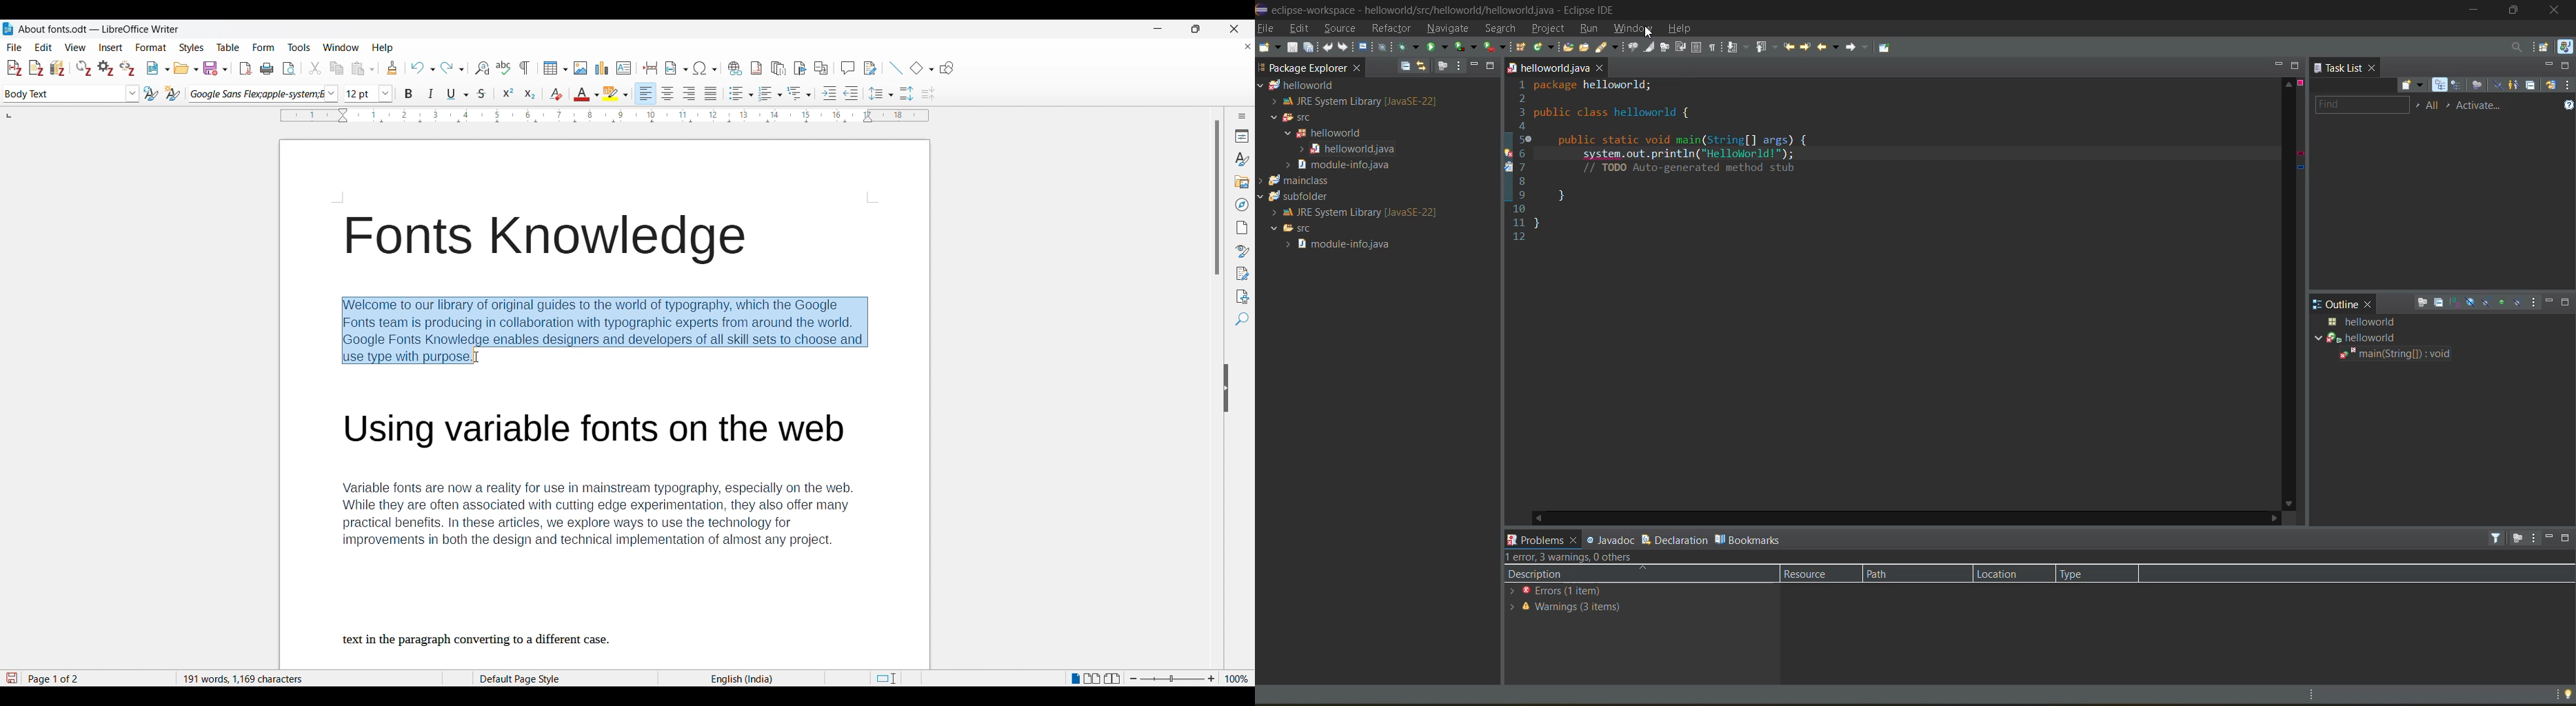  What do you see at coordinates (677, 68) in the screenshot?
I see `Insert field` at bounding box center [677, 68].